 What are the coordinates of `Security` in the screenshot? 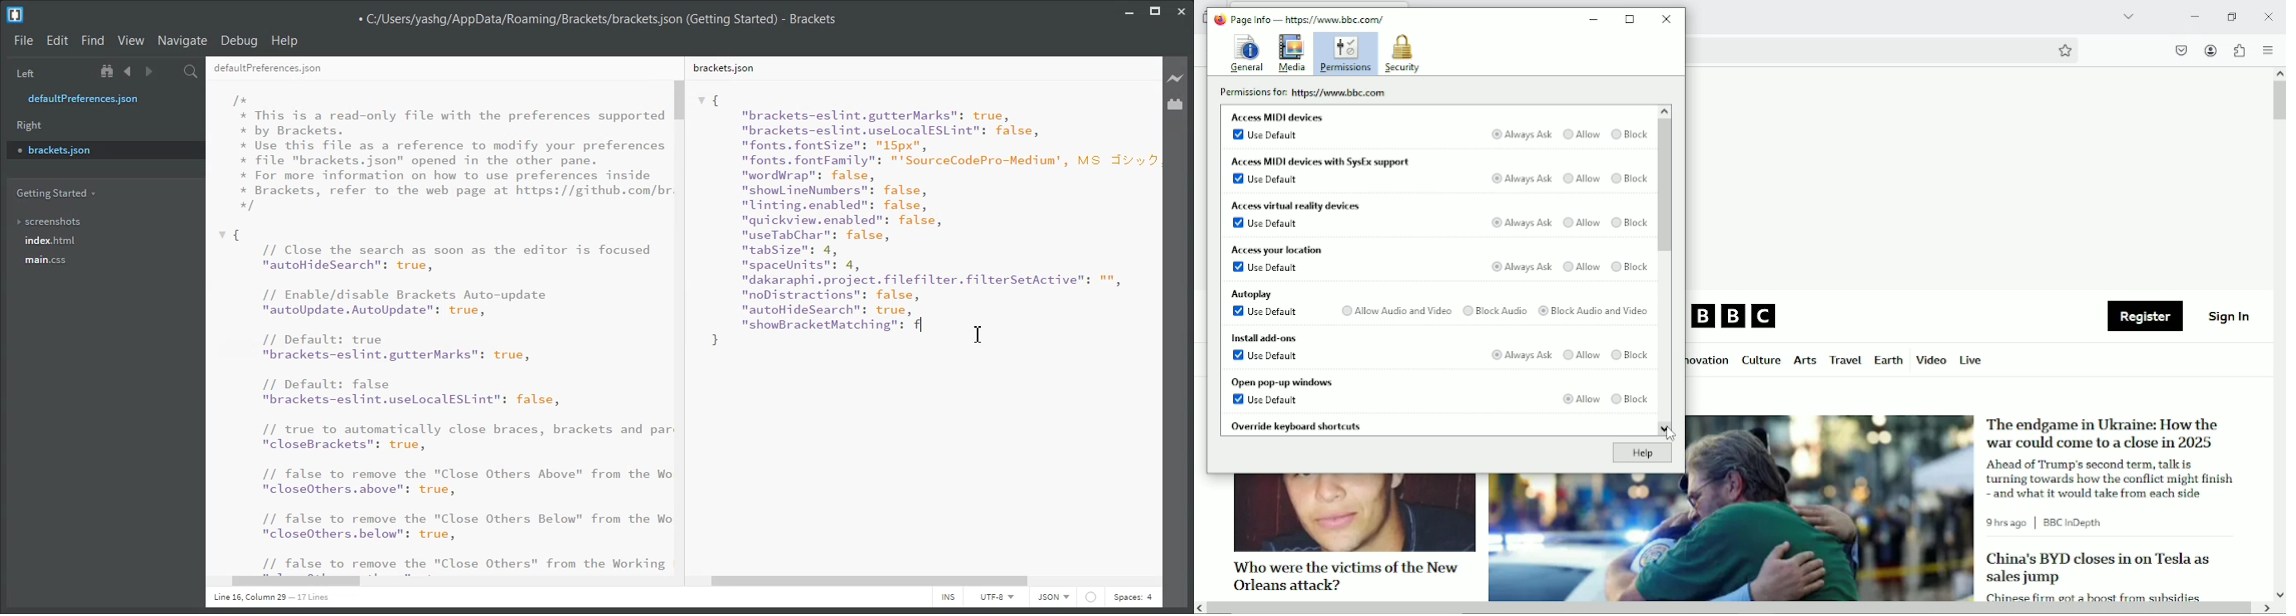 It's located at (1402, 54).